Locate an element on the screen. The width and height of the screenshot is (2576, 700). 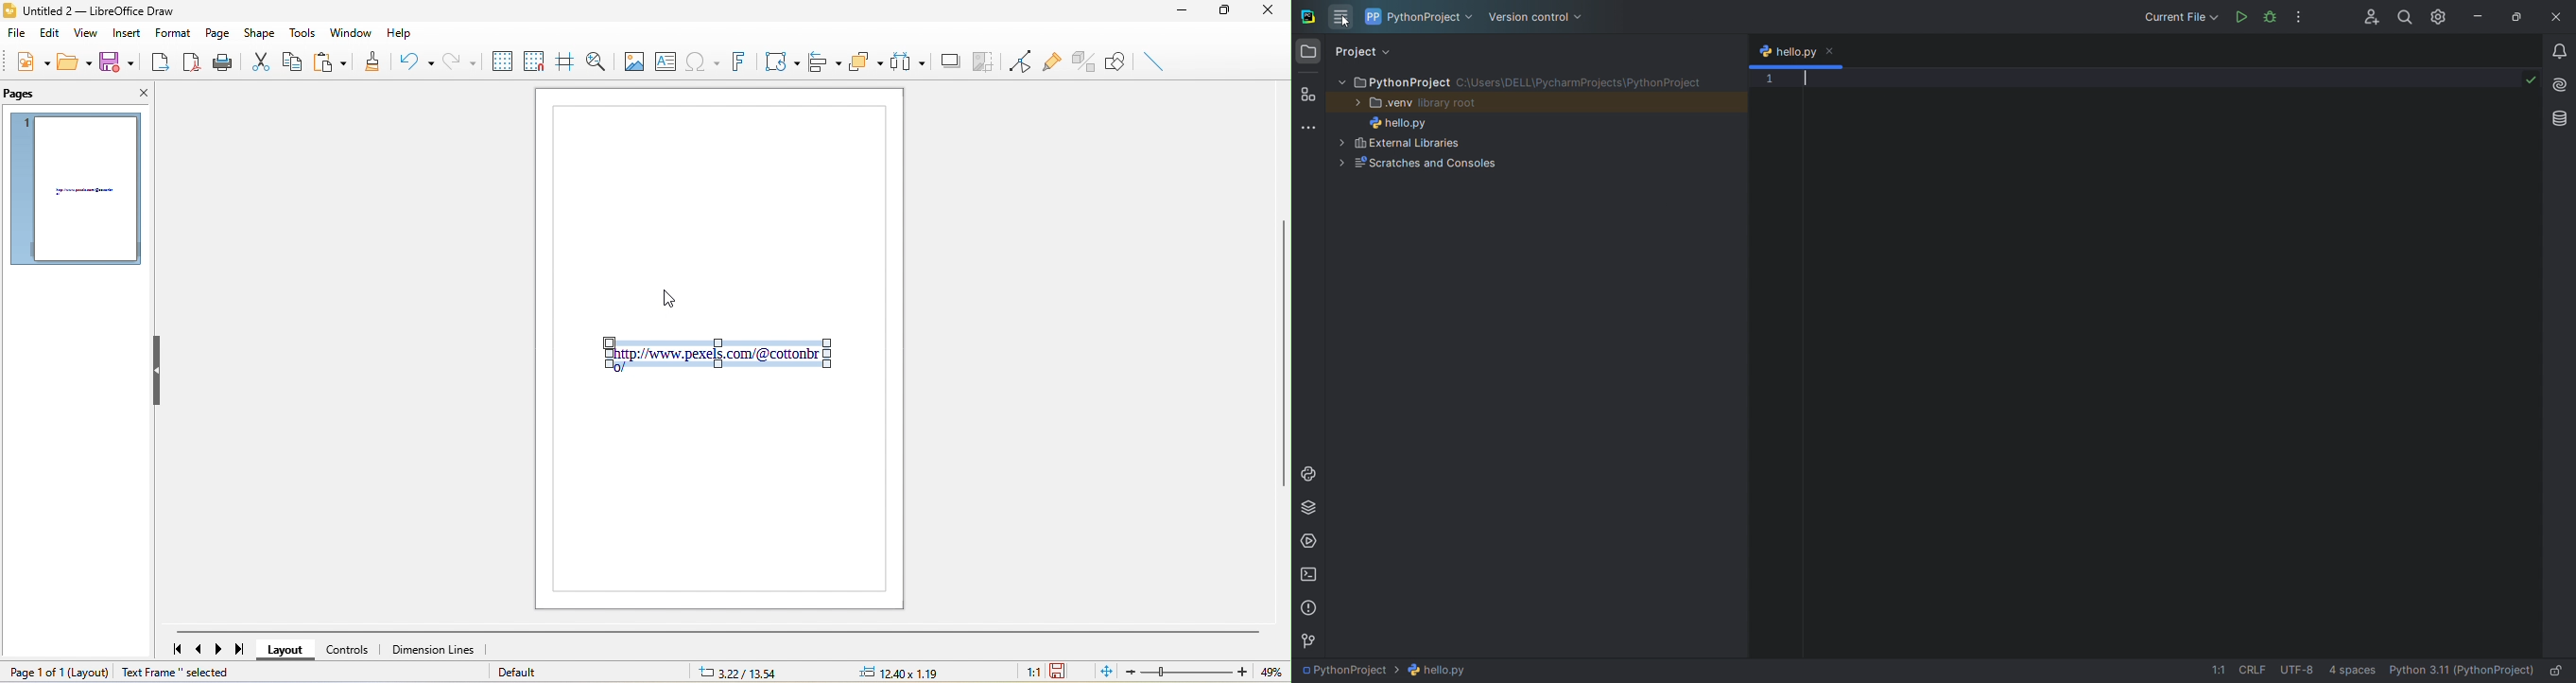
file is located at coordinates (14, 33).